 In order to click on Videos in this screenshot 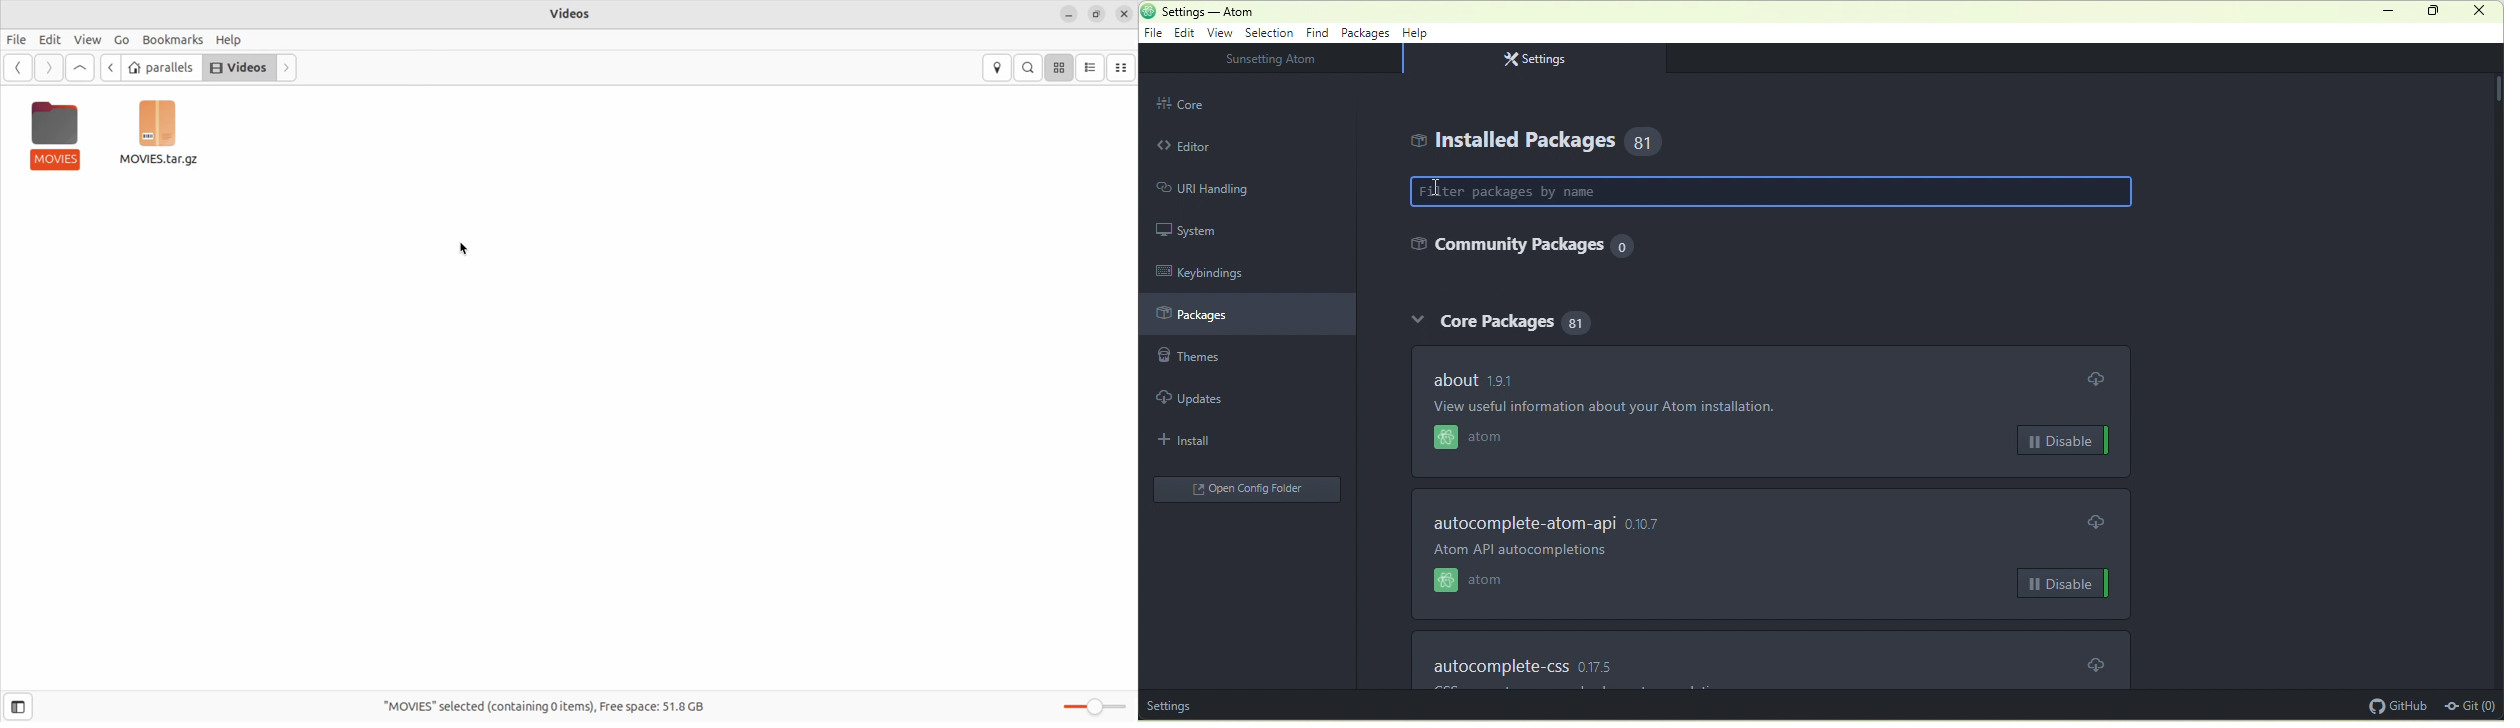, I will do `click(237, 66)`.